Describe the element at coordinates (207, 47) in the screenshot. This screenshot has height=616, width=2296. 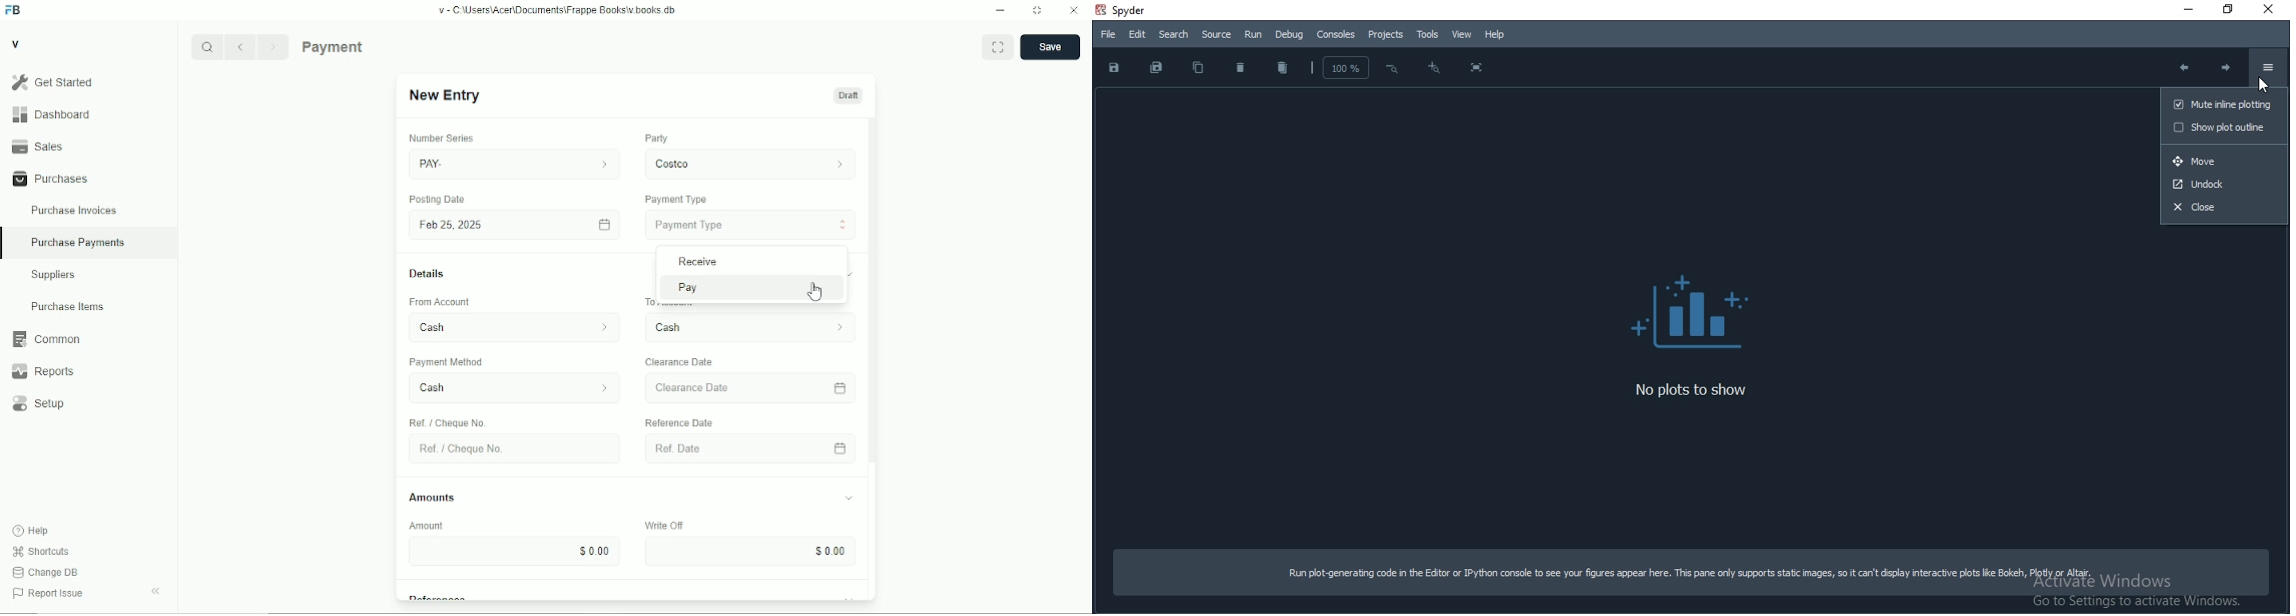
I see `Search` at that location.